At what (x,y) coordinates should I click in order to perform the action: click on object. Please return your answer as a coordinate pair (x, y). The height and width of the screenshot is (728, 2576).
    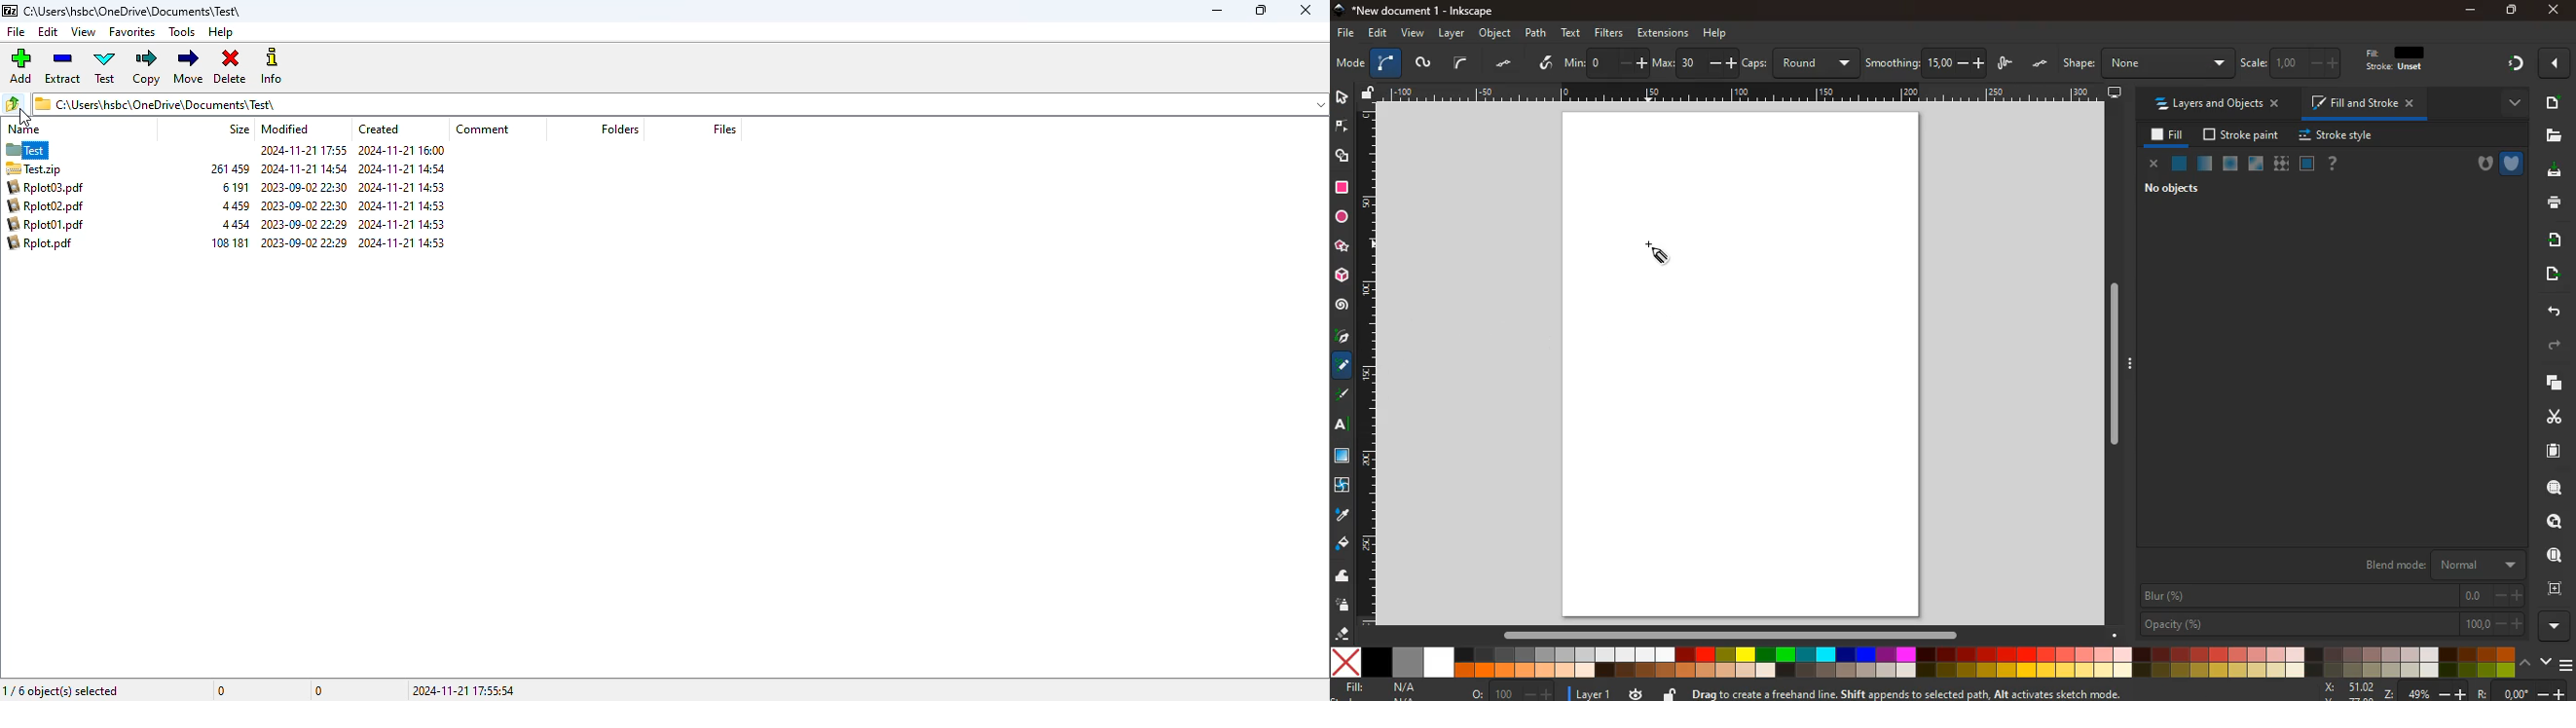
    Looking at the image, I should click on (1496, 34).